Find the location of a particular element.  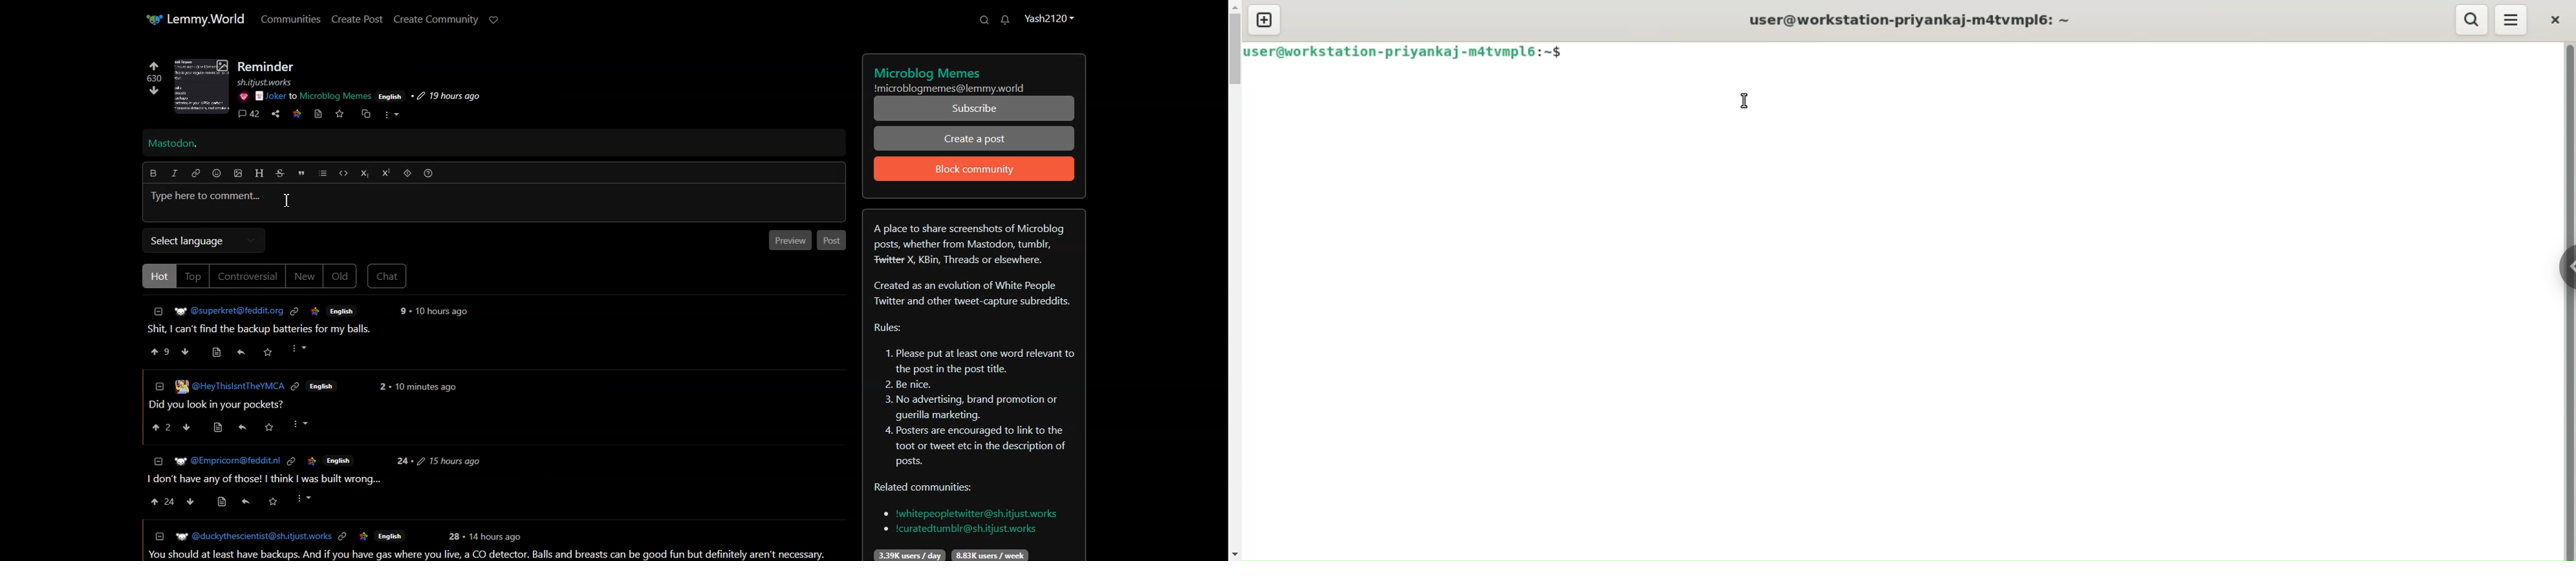

Down Vote is located at coordinates (186, 351).